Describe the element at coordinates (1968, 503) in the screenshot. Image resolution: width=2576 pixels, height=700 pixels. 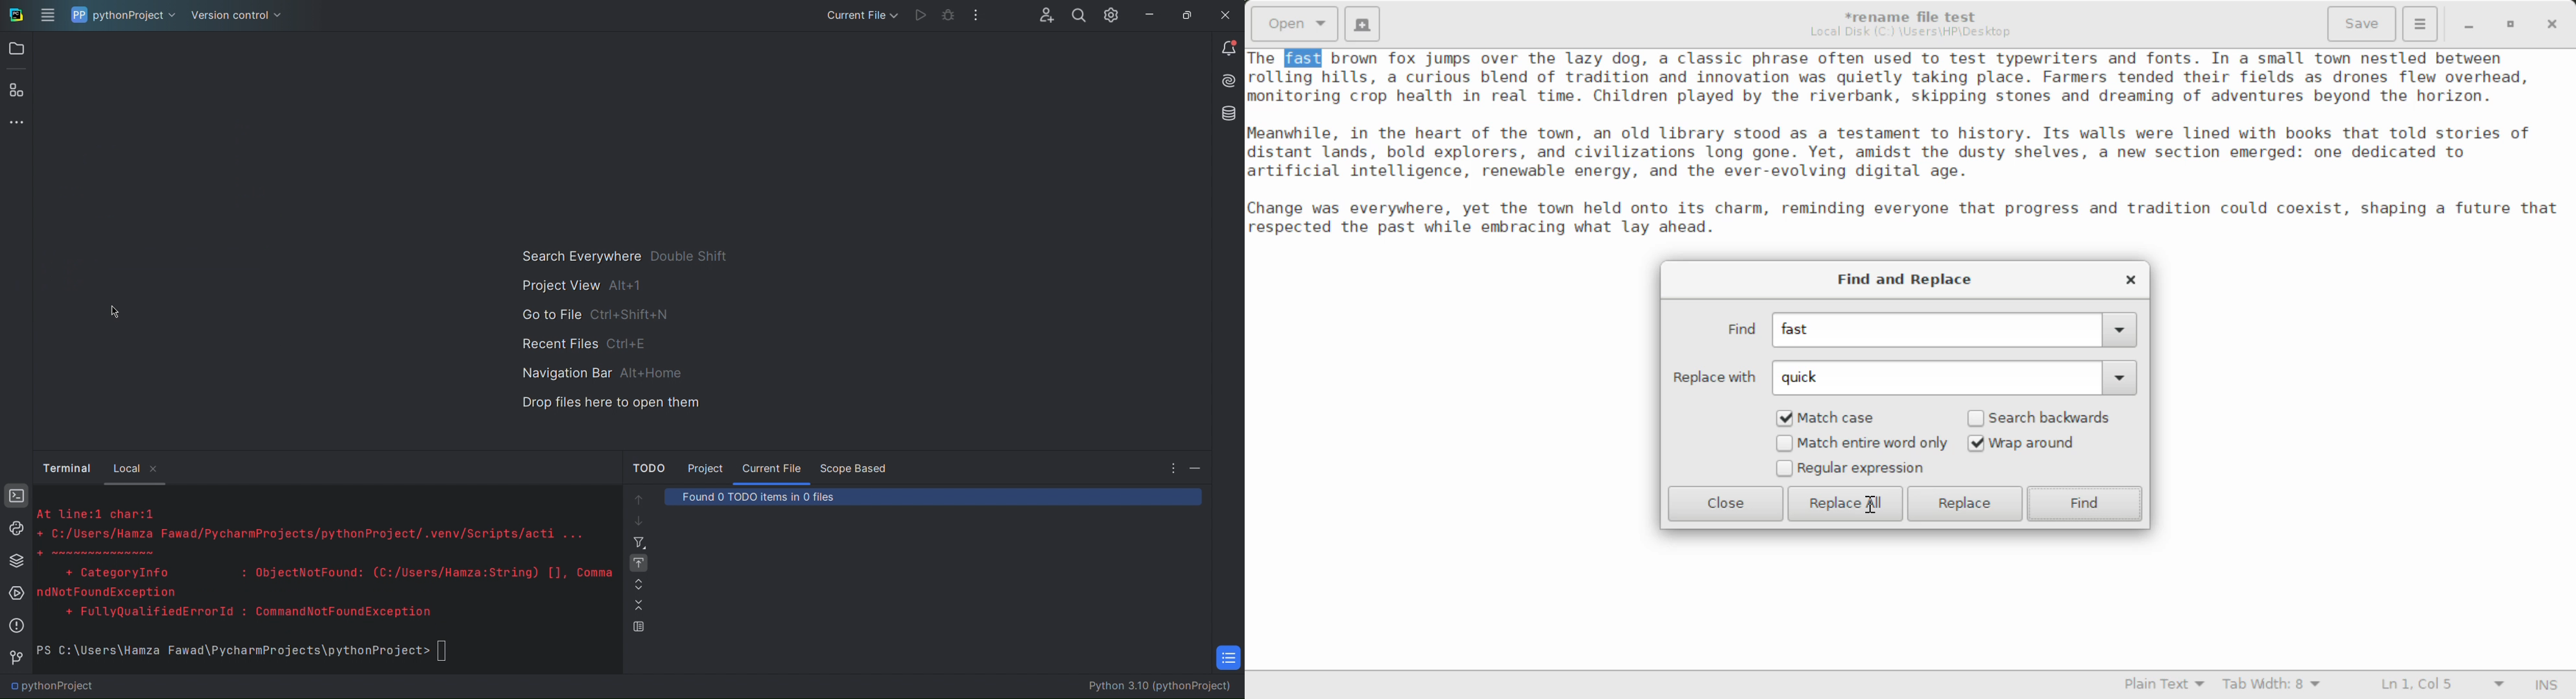
I see `Replace` at that location.